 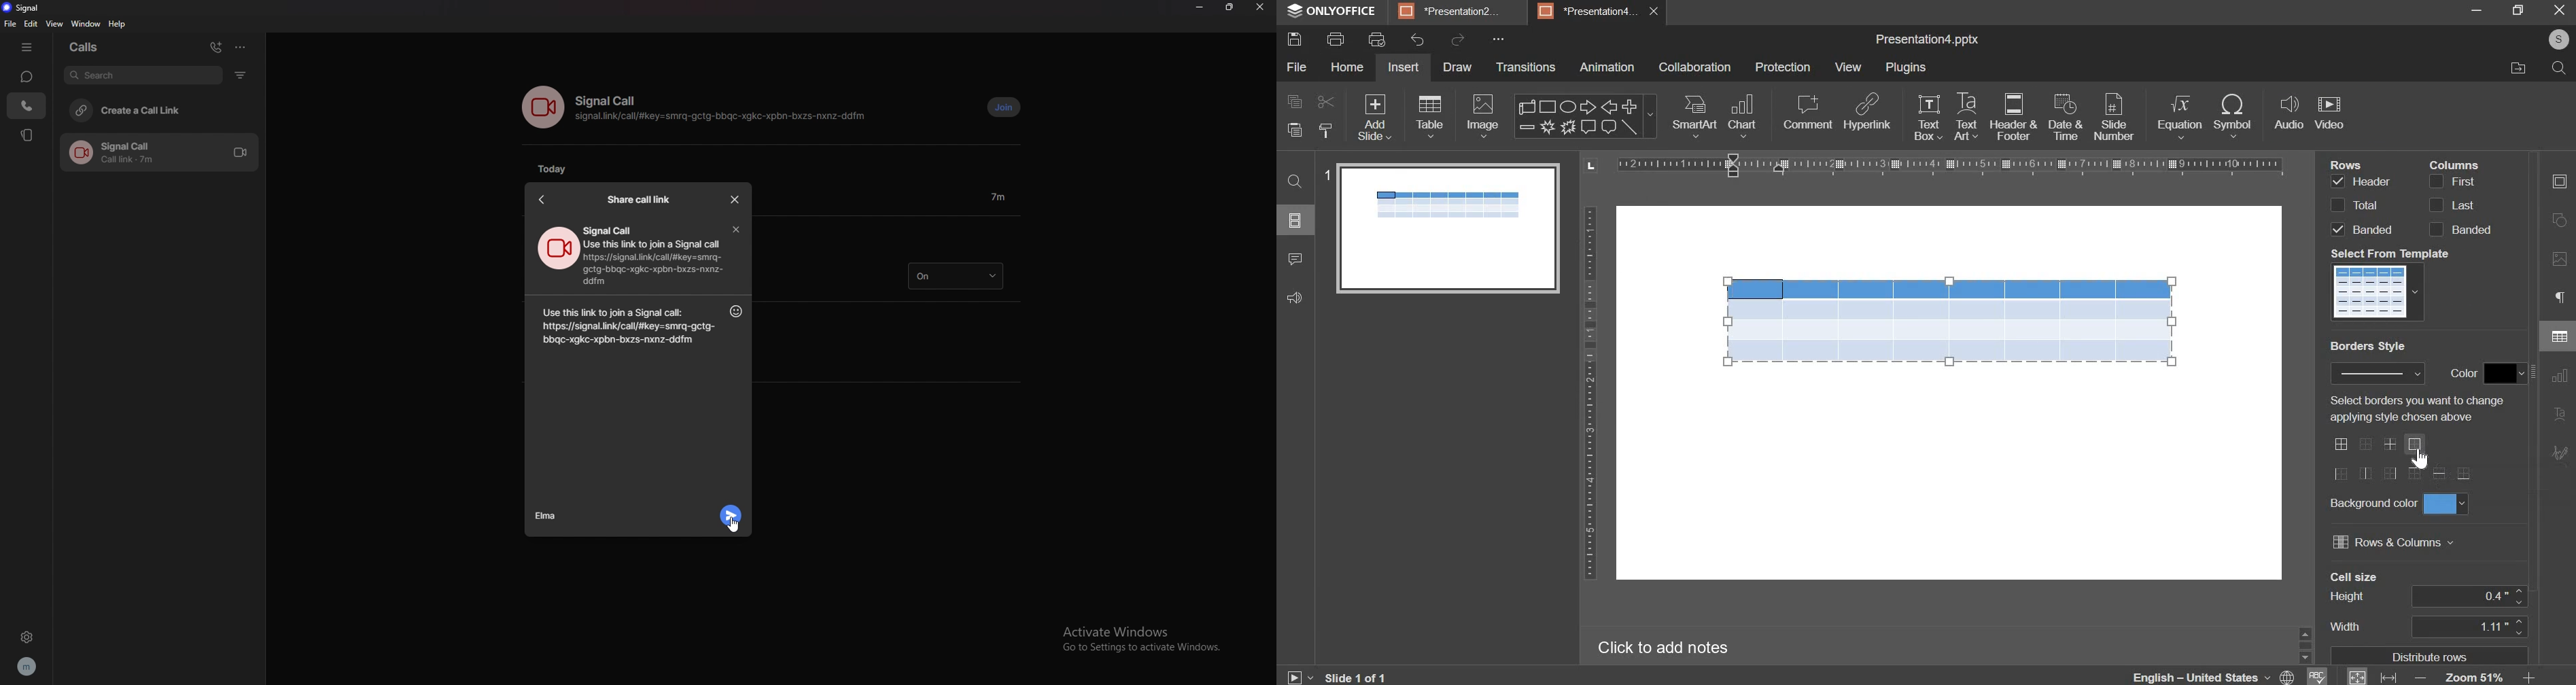 What do you see at coordinates (2503, 627) in the screenshot?
I see `1.11` at bounding box center [2503, 627].